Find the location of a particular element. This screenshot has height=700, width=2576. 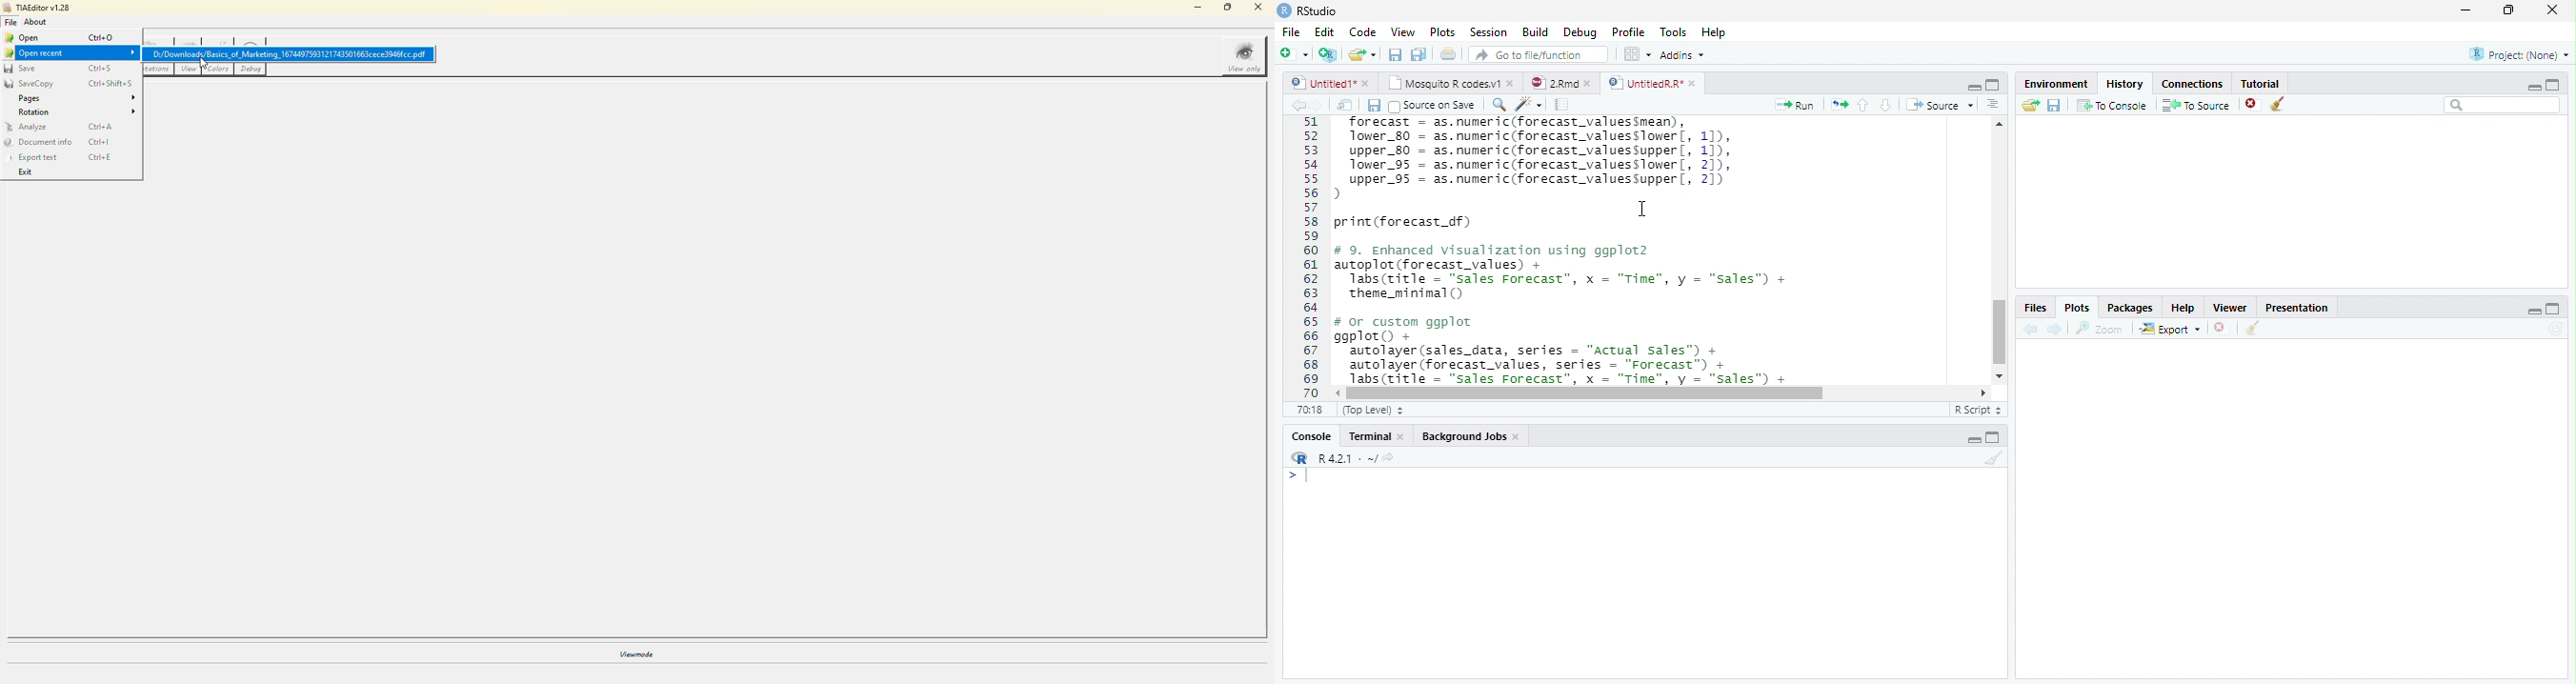

Show document outline is located at coordinates (1993, 106).